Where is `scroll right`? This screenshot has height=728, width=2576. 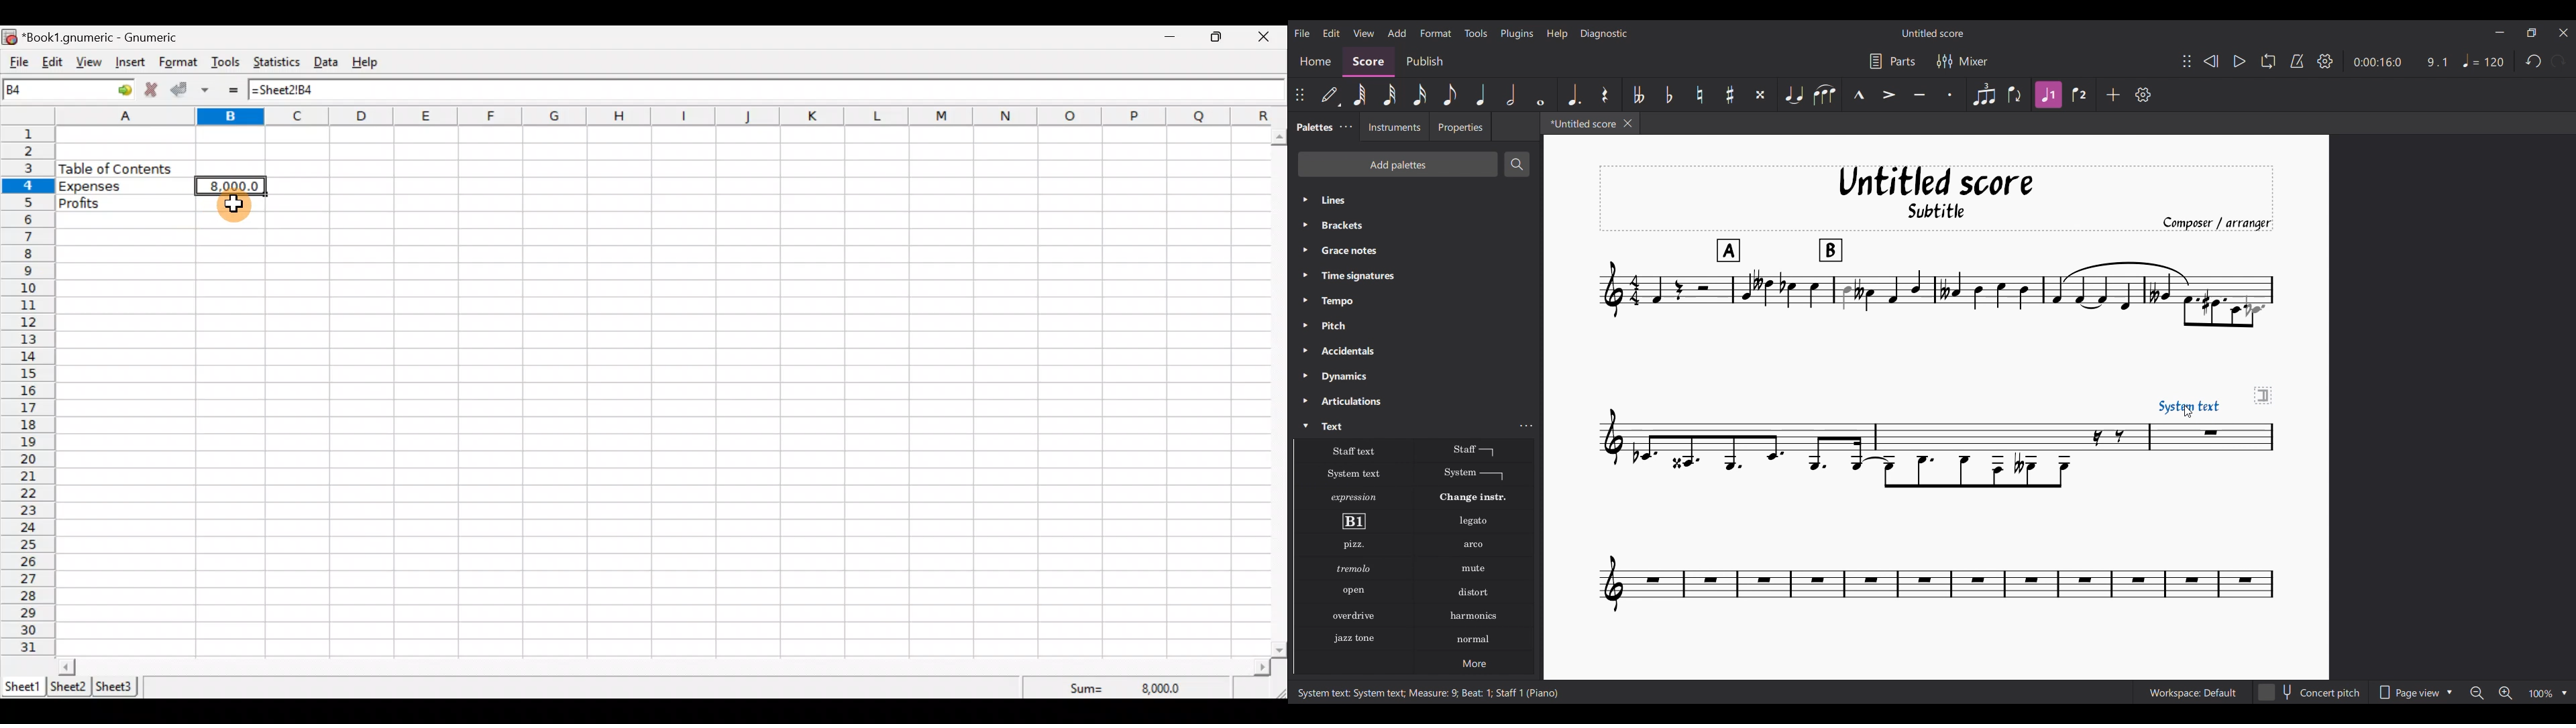
scroll right is located at coordinates (1262, 668).